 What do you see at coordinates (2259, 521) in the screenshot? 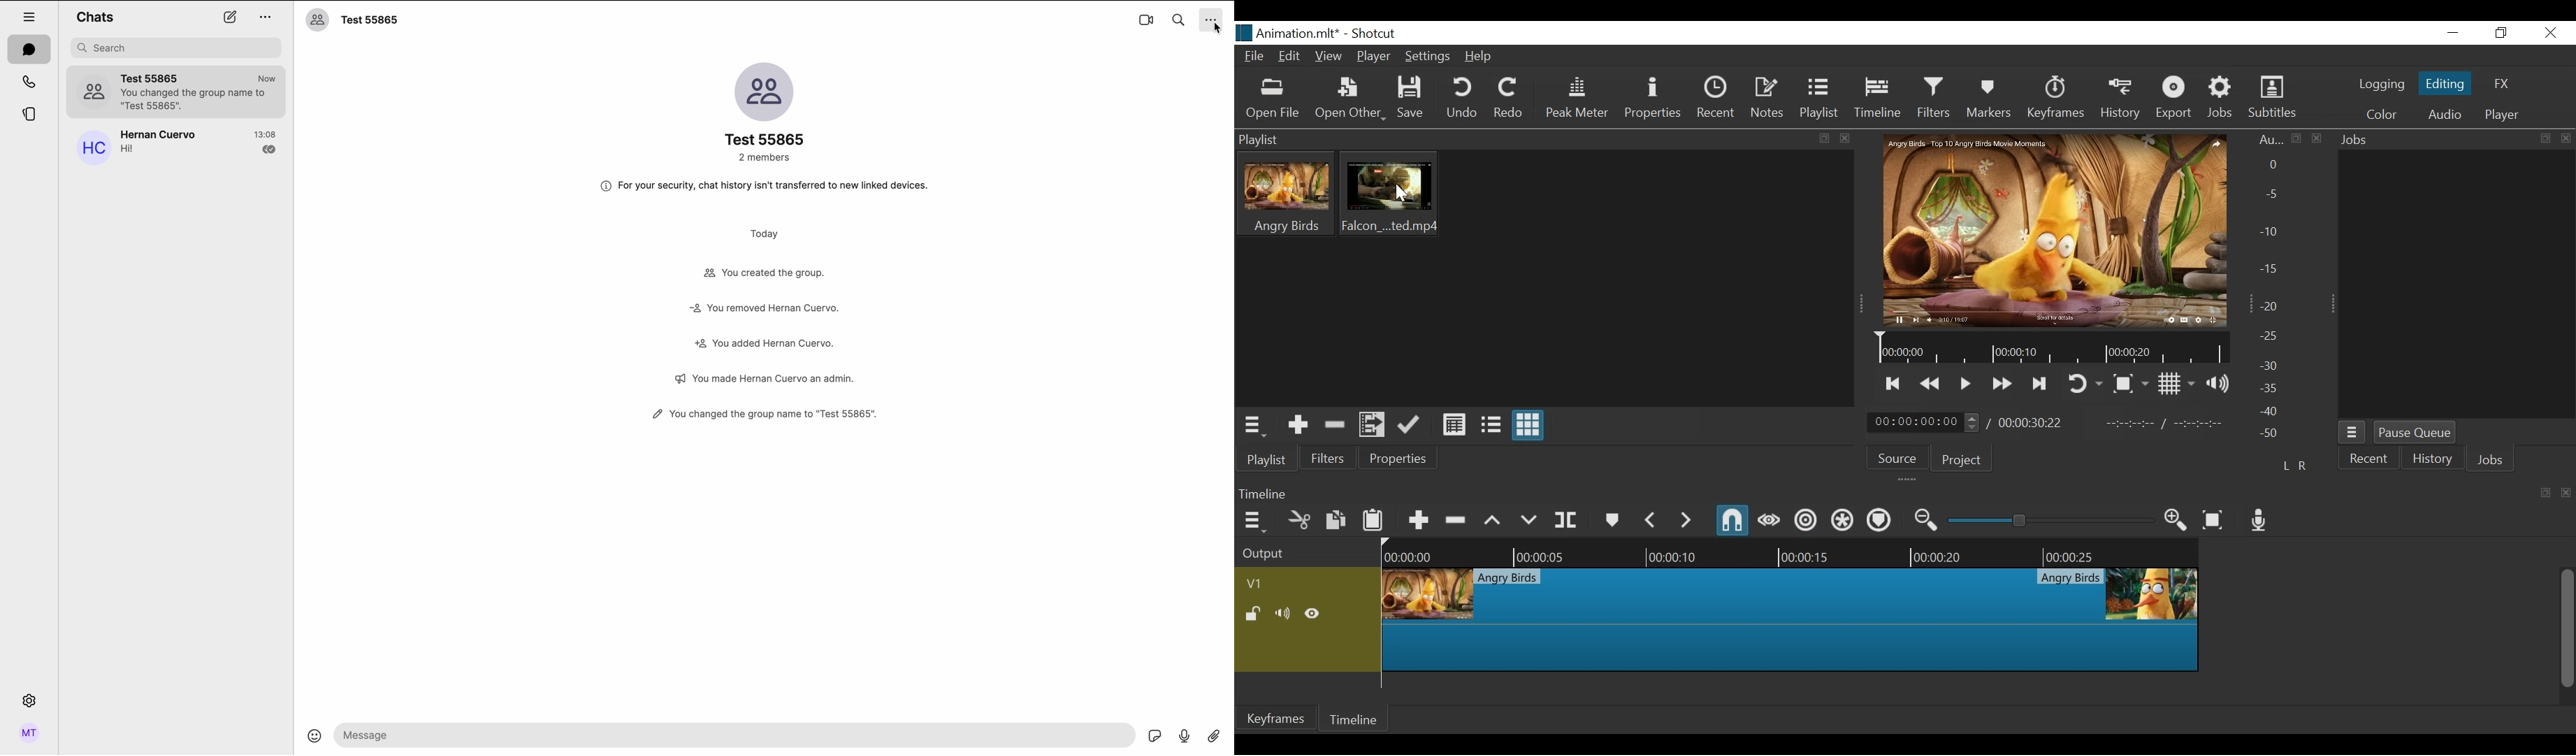
I see `Record Audio` at bounding box center [2259, 521].